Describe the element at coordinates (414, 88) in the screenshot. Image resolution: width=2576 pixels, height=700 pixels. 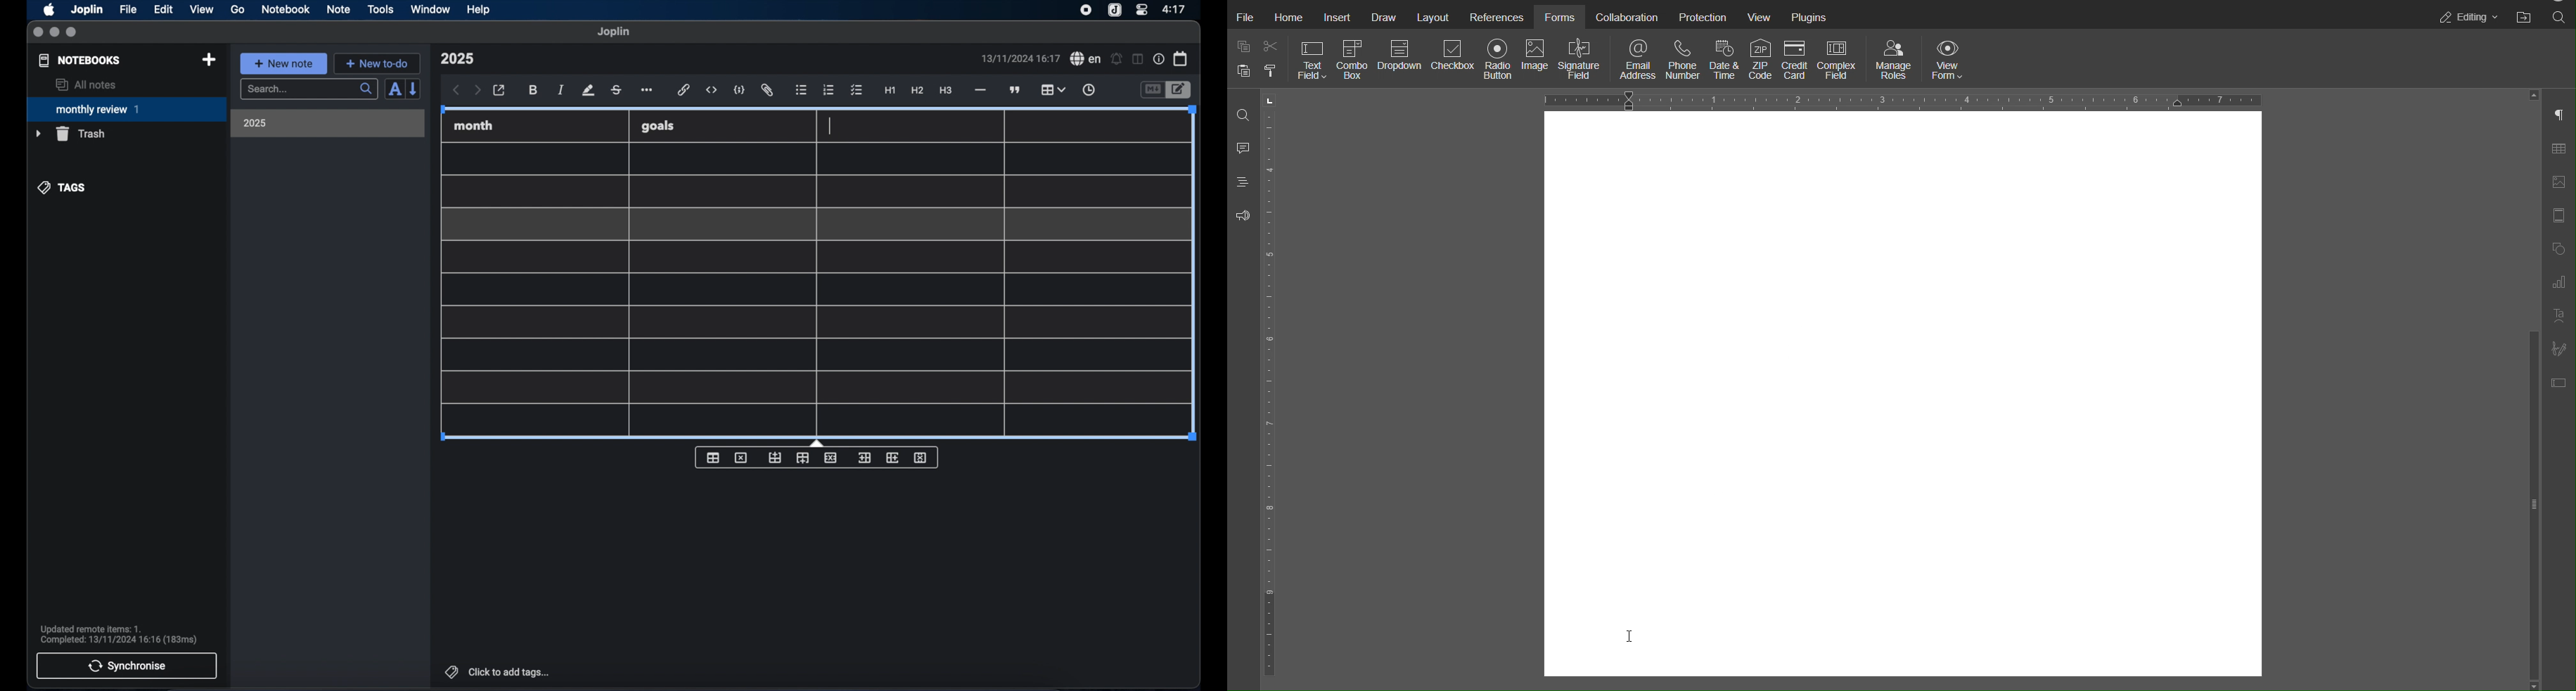
I see `reverse sort order` at that location.